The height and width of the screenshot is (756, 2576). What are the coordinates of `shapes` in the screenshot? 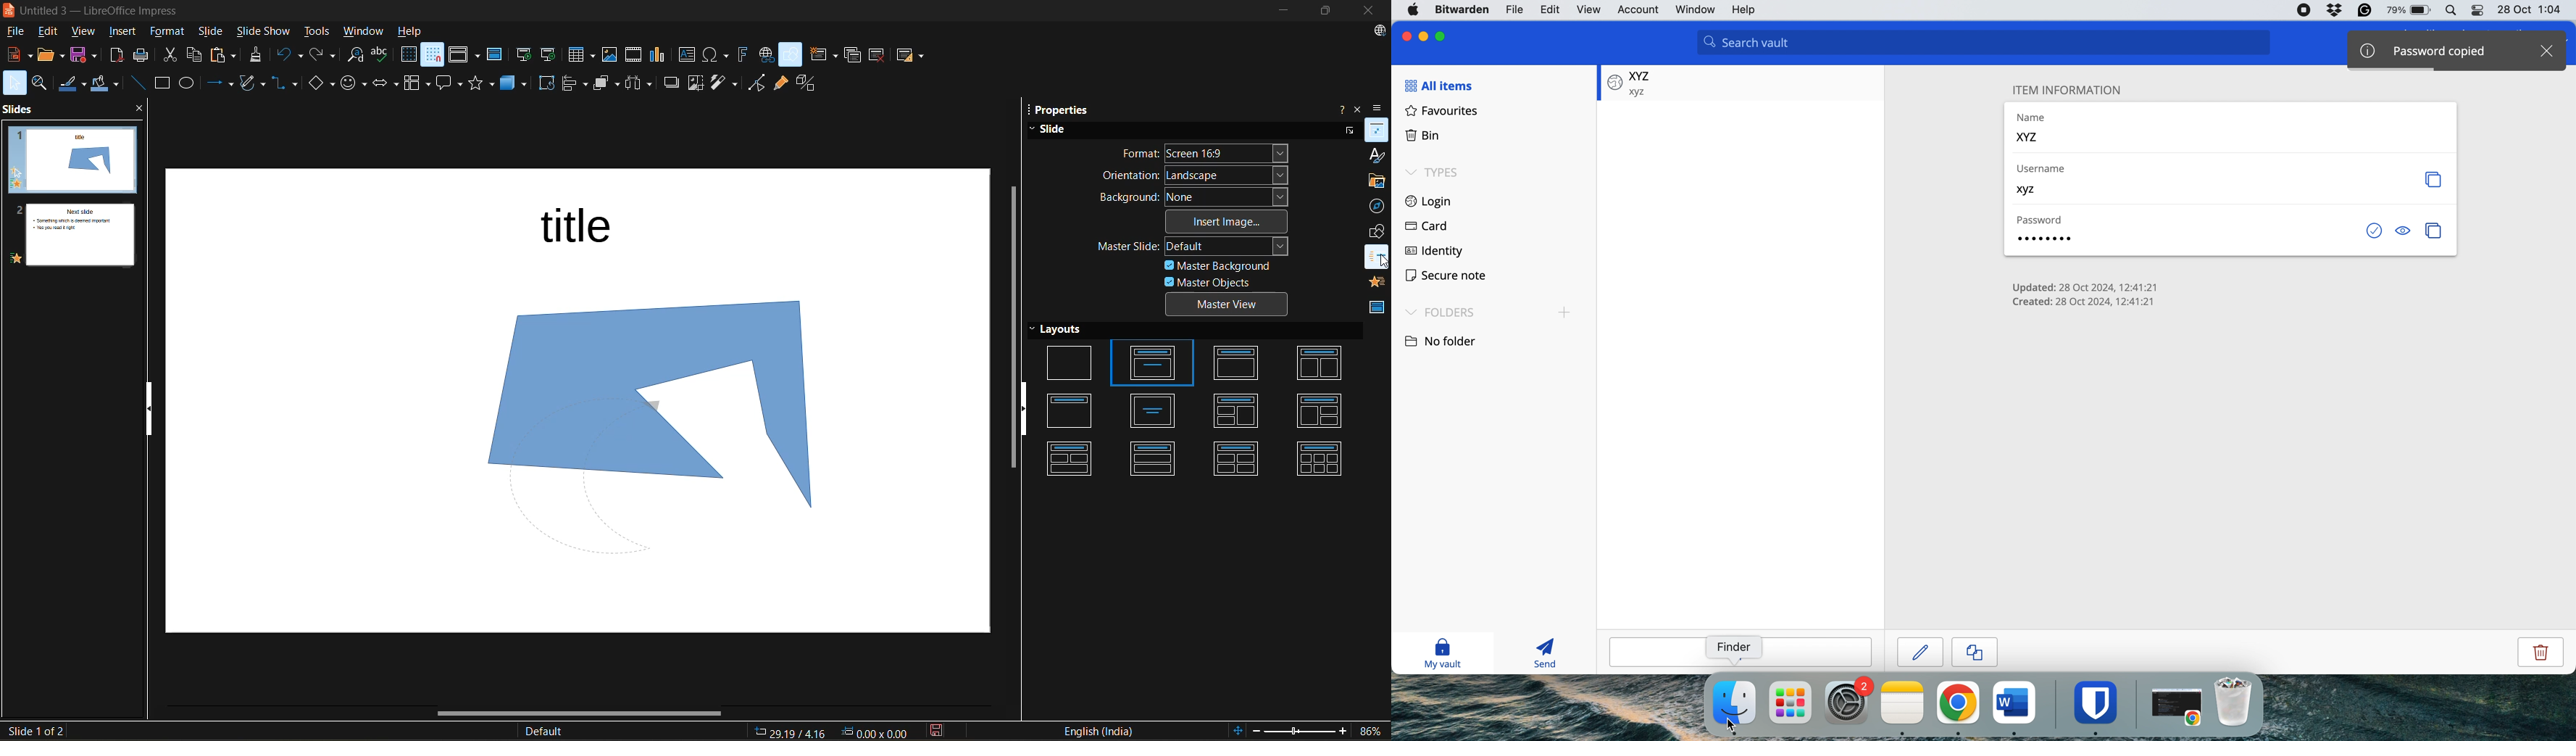 It's located at (1378, 234).